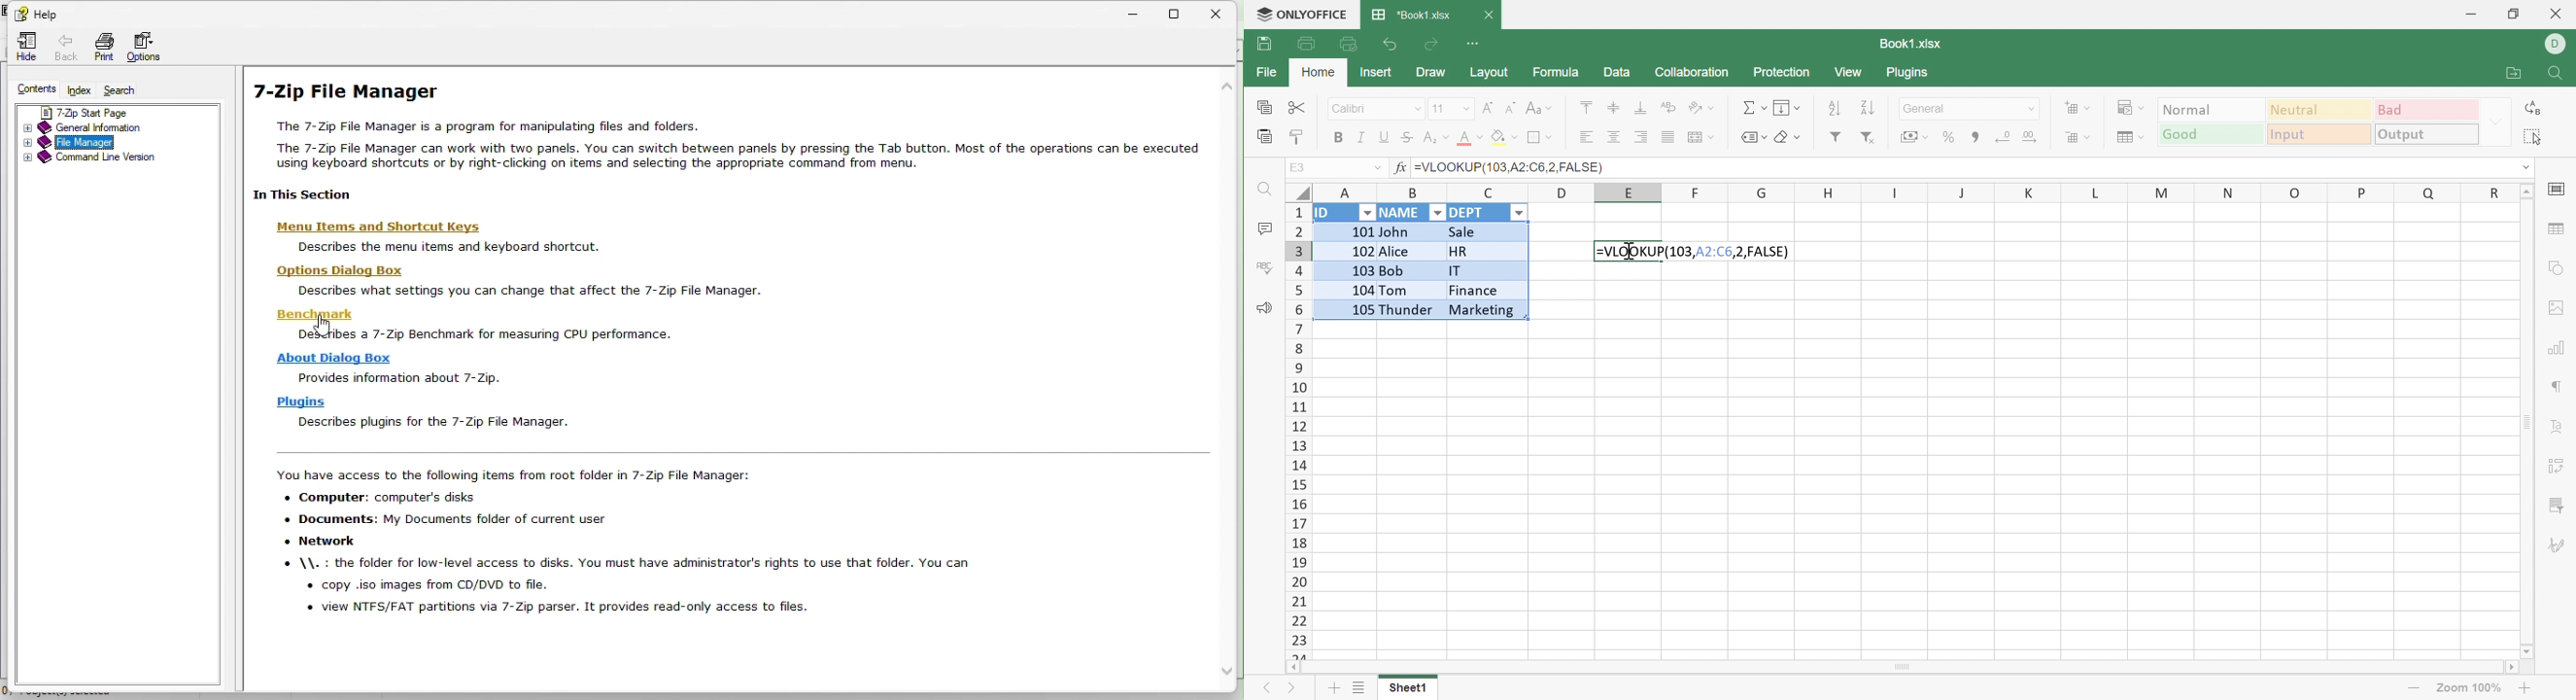 This screenshot has height=700, width=2576. Describe the element at coordinates (1867, 137) in the screenshot. I see `Remove Filter` at that location.